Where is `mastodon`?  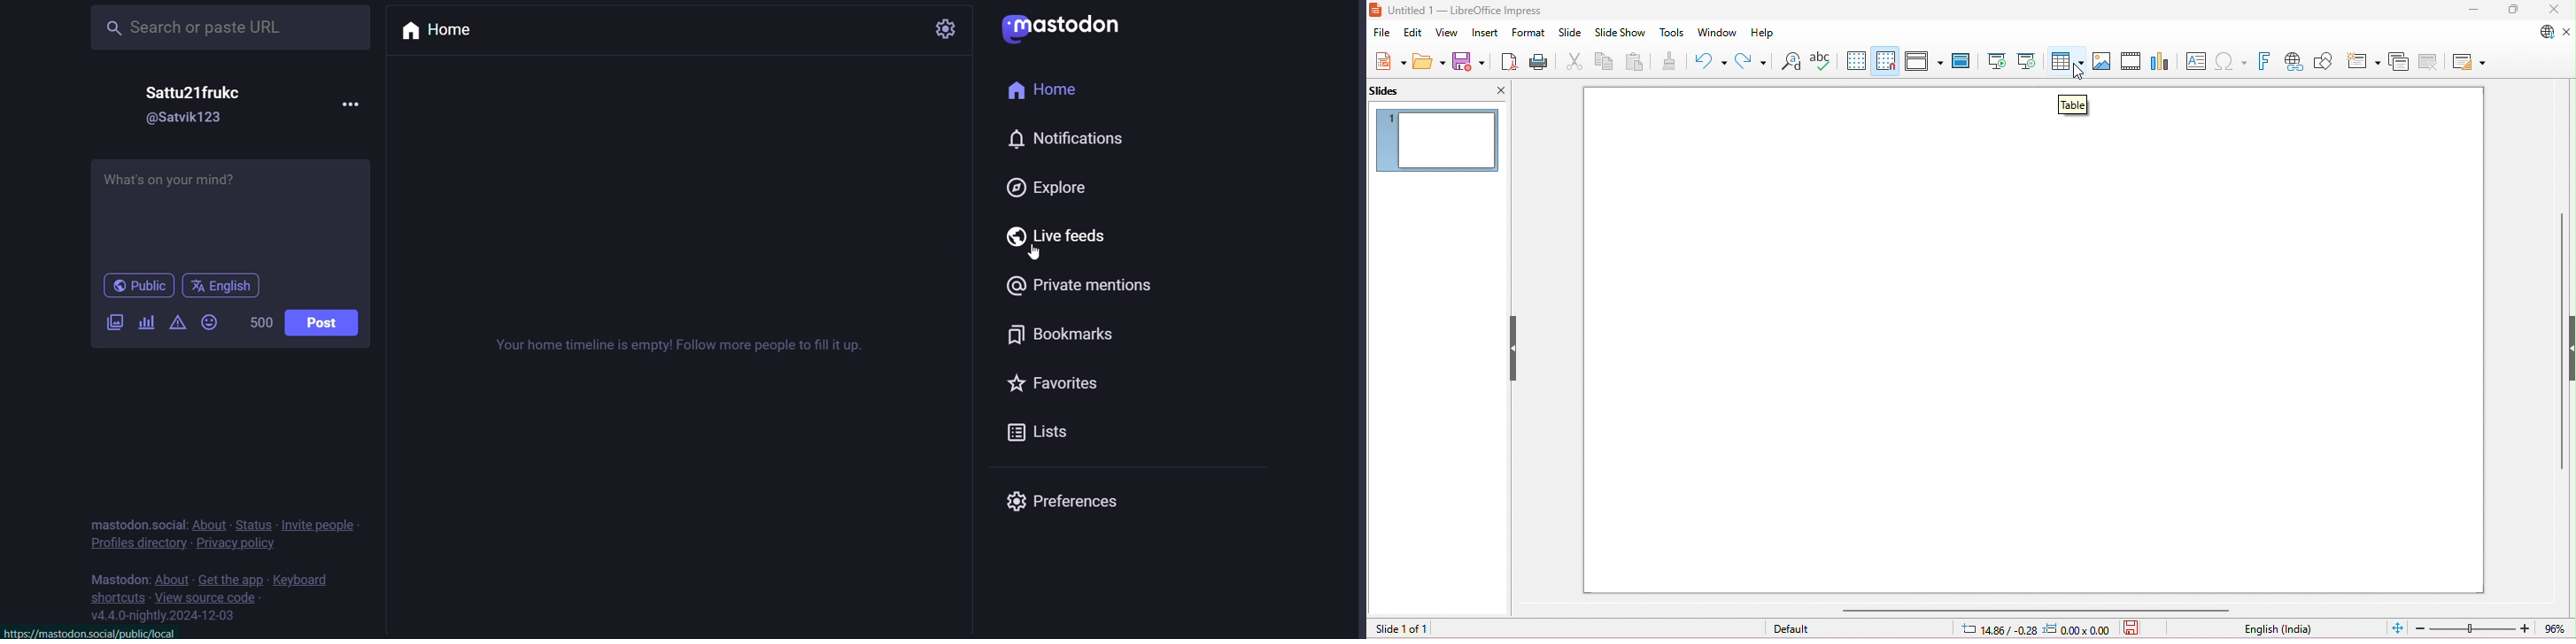
mastodon is located at coordinates (1057, 24).